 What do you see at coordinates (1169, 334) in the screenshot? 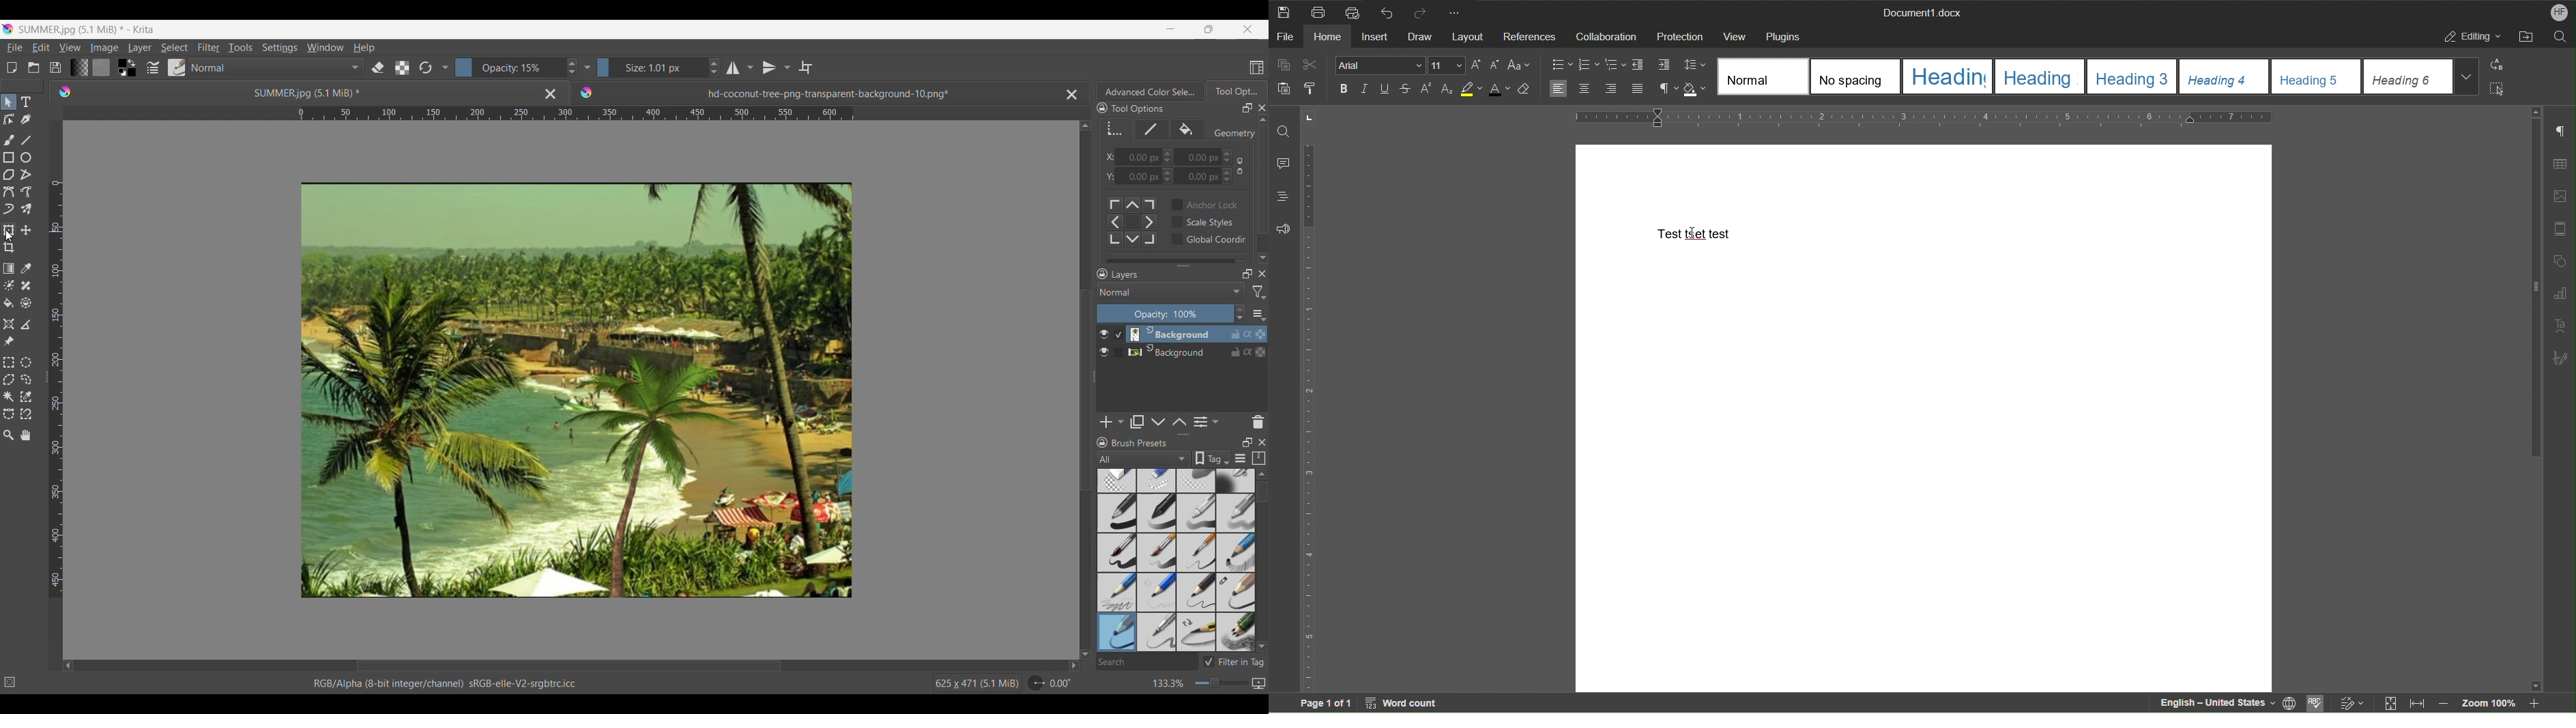
I see `Selected layer` at bounding box center [1169, 334].